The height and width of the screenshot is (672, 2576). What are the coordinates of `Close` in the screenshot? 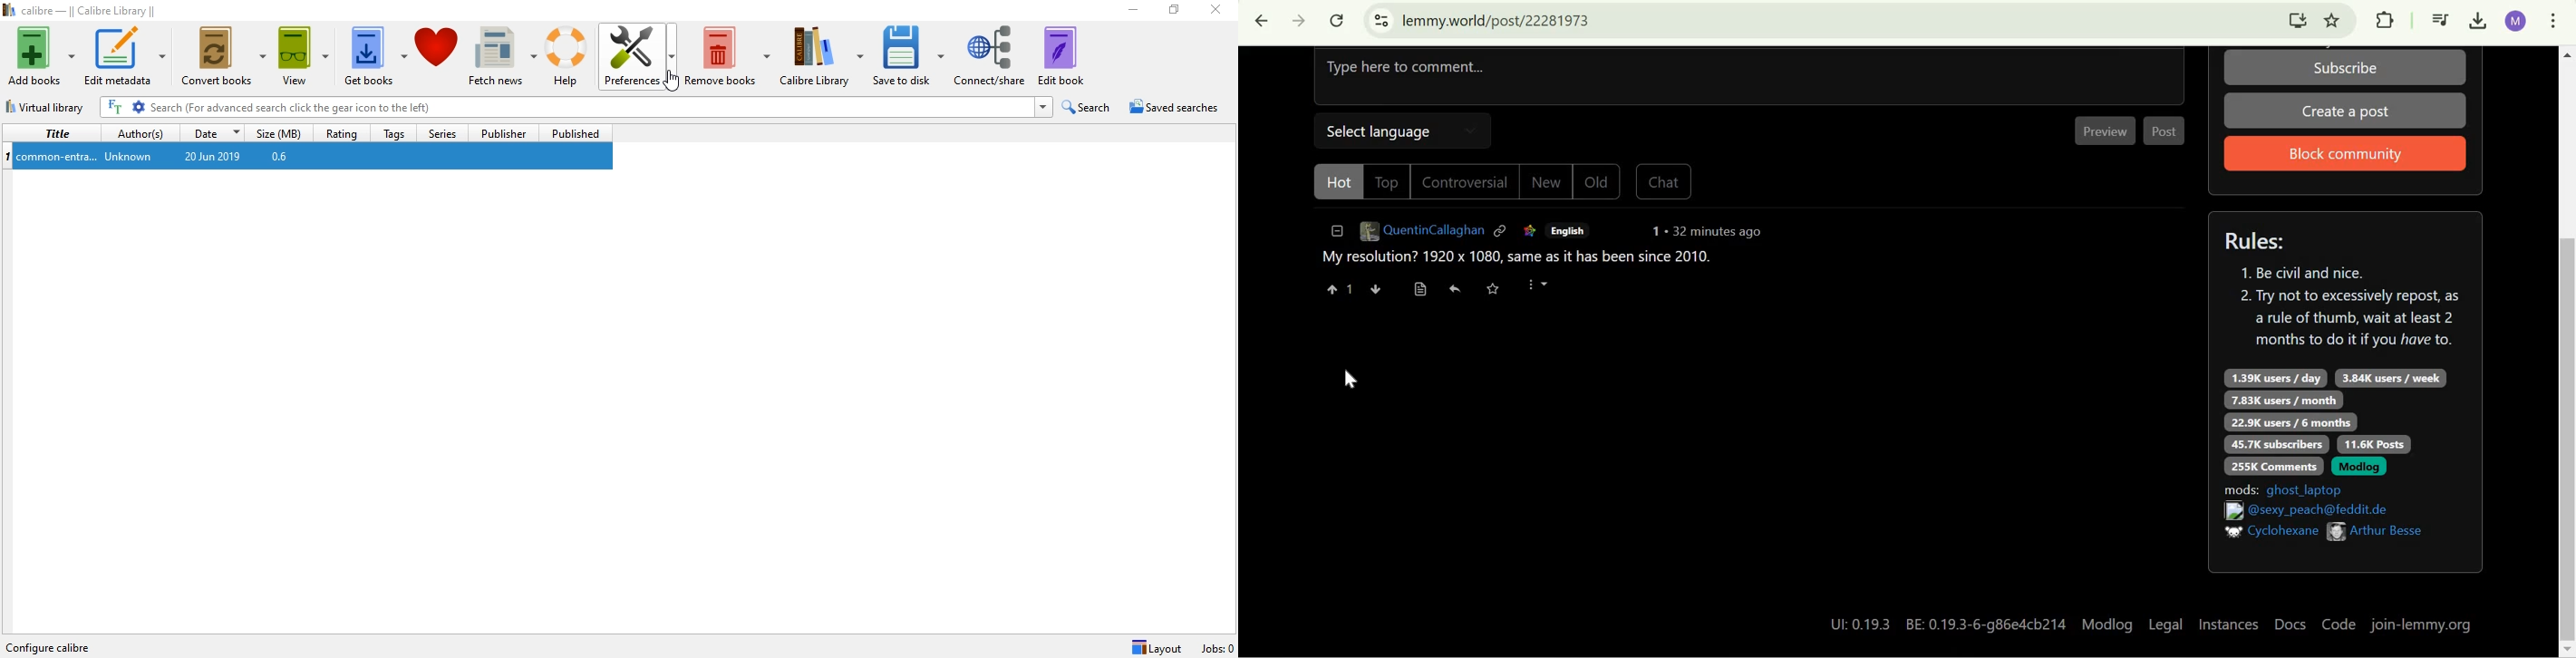 It's located at (1219, 12).